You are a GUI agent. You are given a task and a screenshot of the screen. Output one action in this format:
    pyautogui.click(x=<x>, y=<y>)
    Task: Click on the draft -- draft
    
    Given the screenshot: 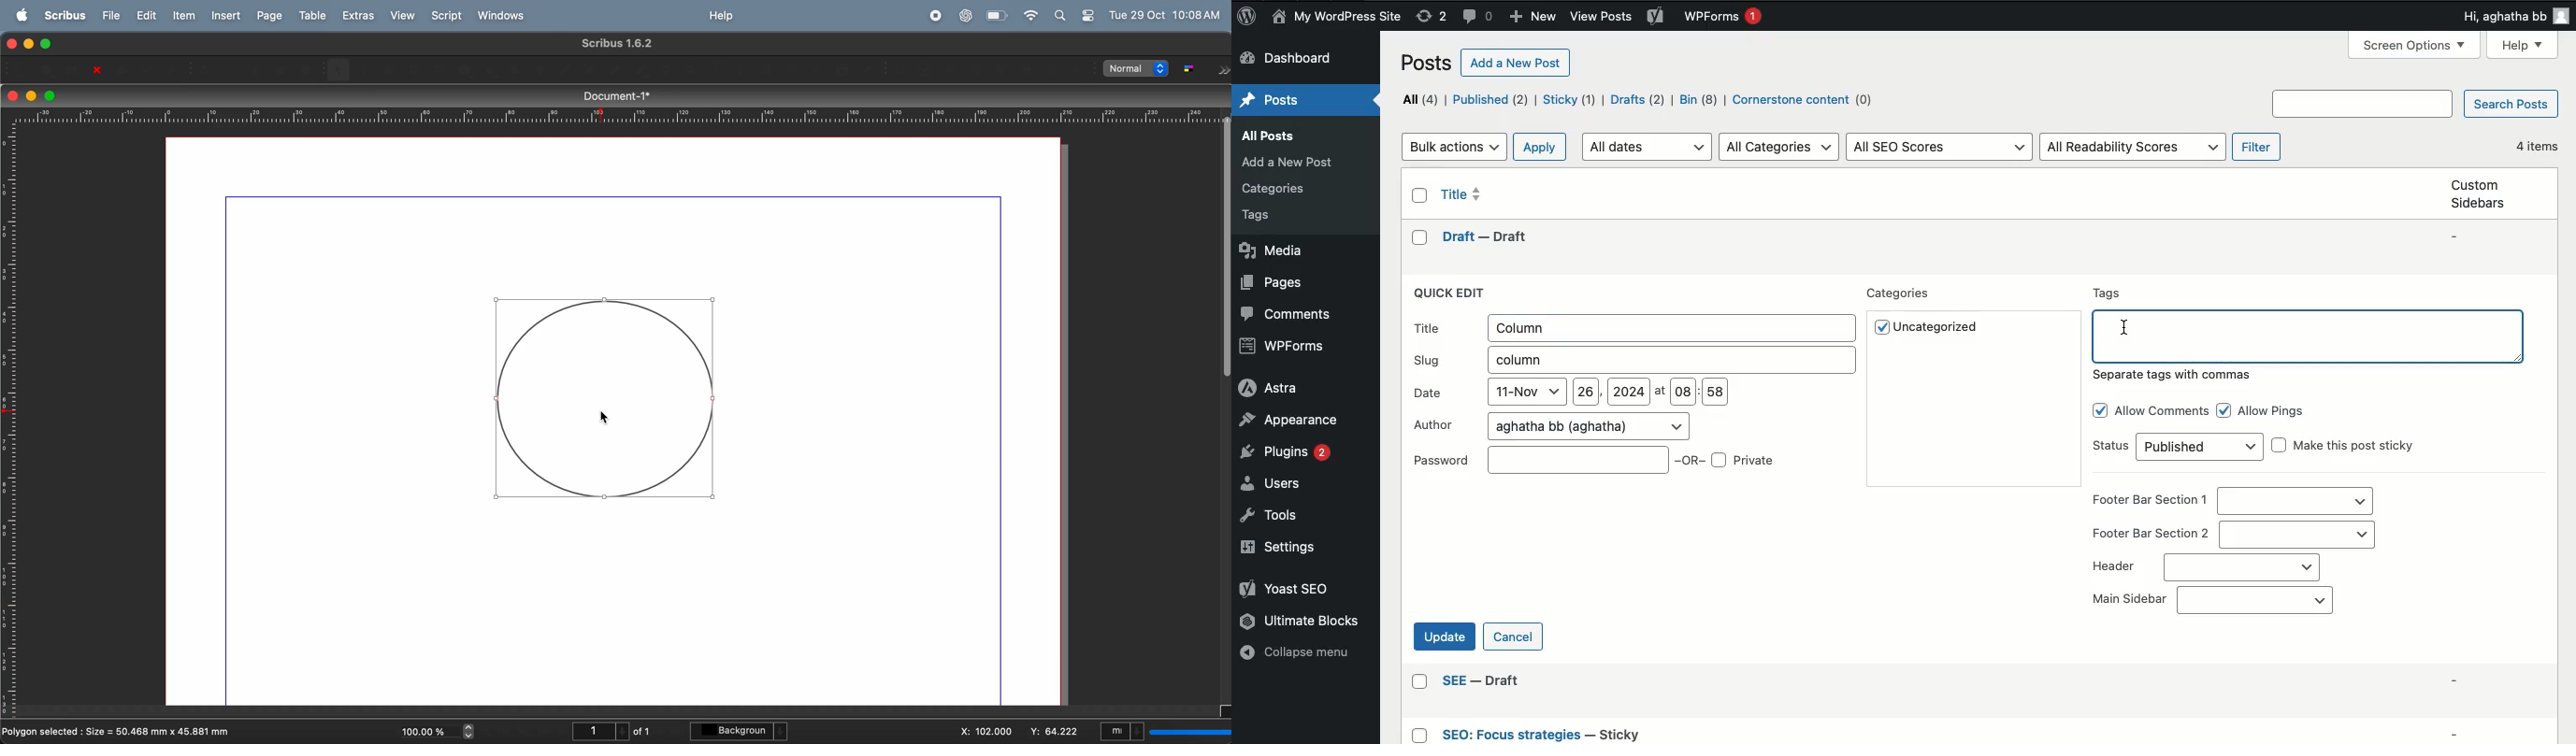 What is the action you would take?
    pyautogui.click(x=1487, y=238)
    